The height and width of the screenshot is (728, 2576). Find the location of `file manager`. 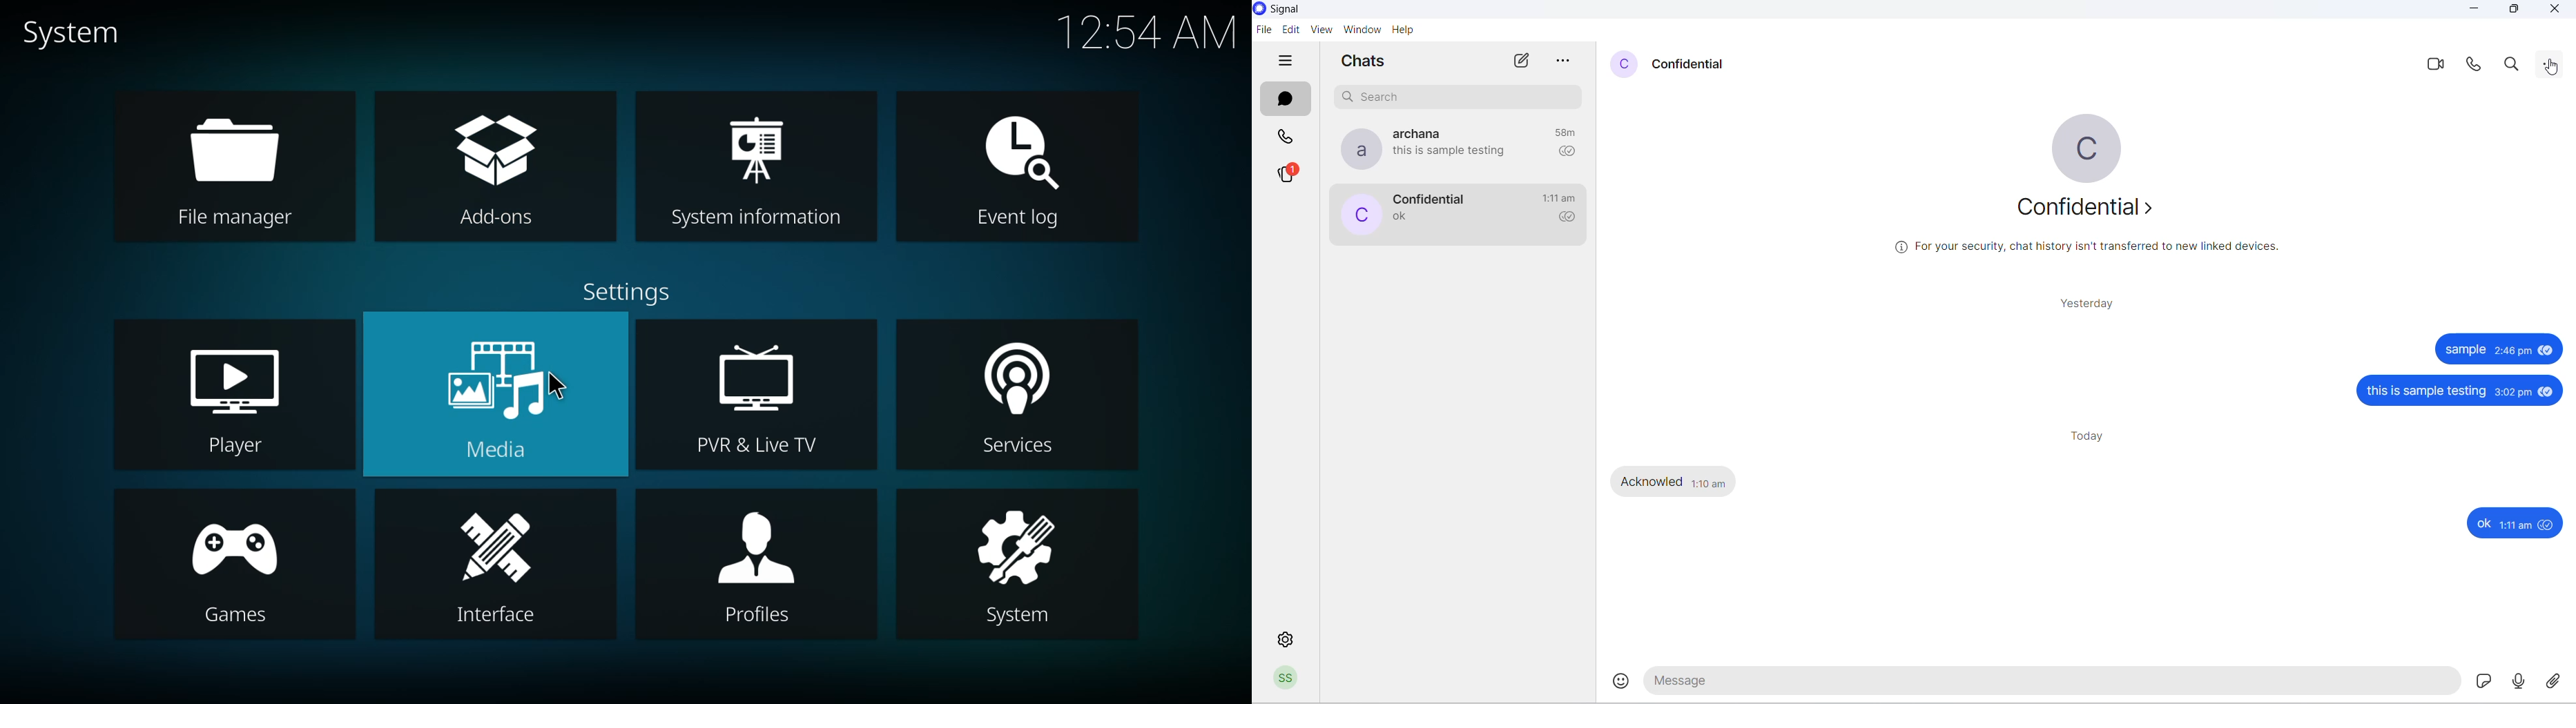

file manager is located at coordinates (243, 171).